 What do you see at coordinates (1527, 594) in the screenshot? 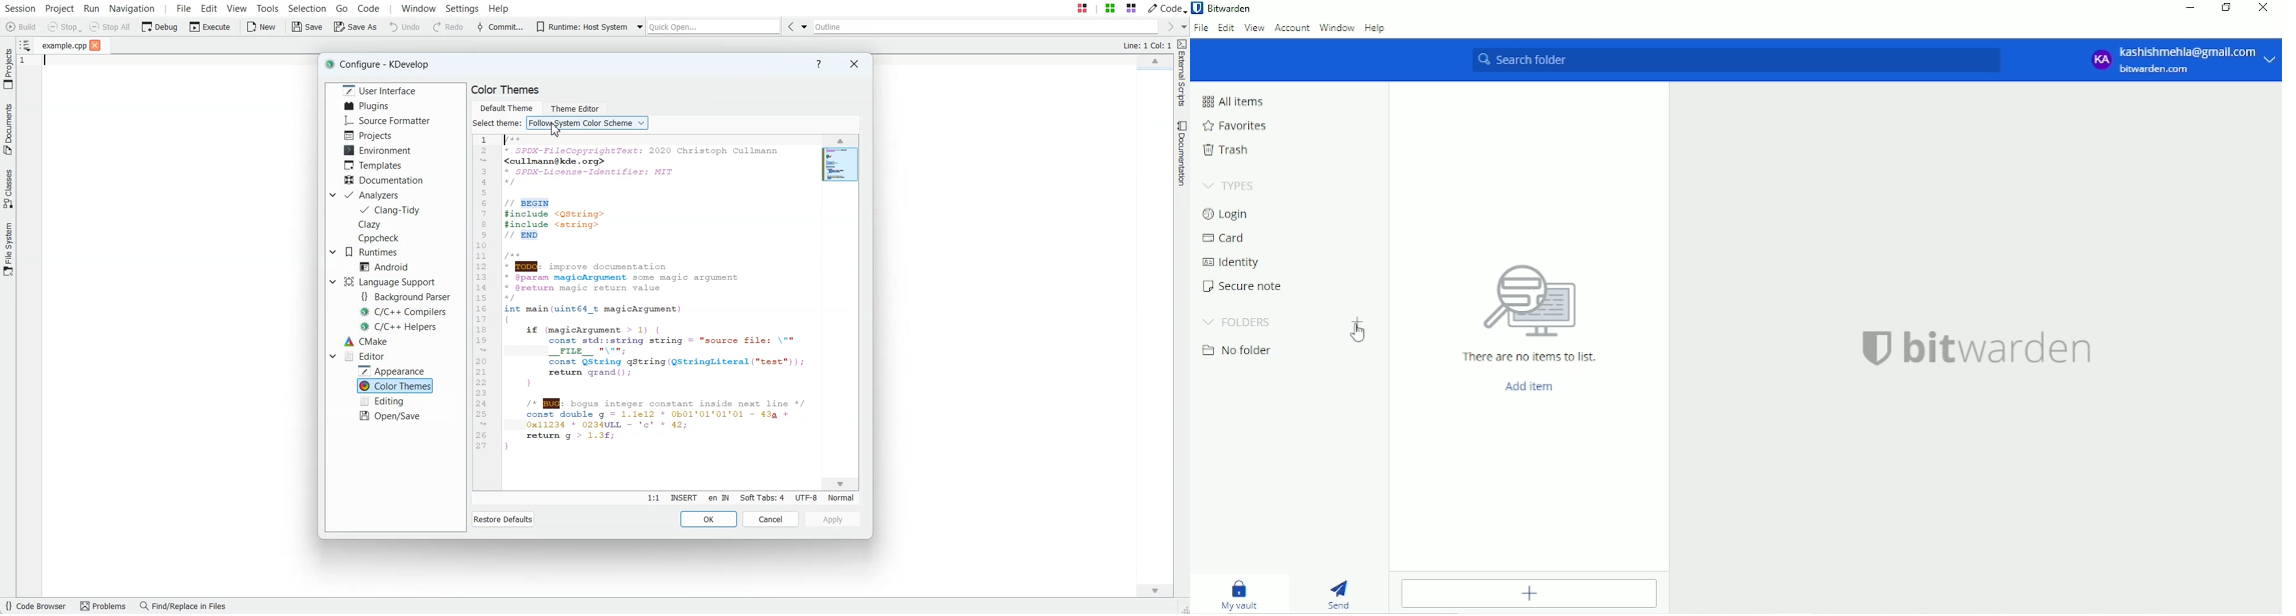
I see `Add item` at bounding box center [1527, 594].